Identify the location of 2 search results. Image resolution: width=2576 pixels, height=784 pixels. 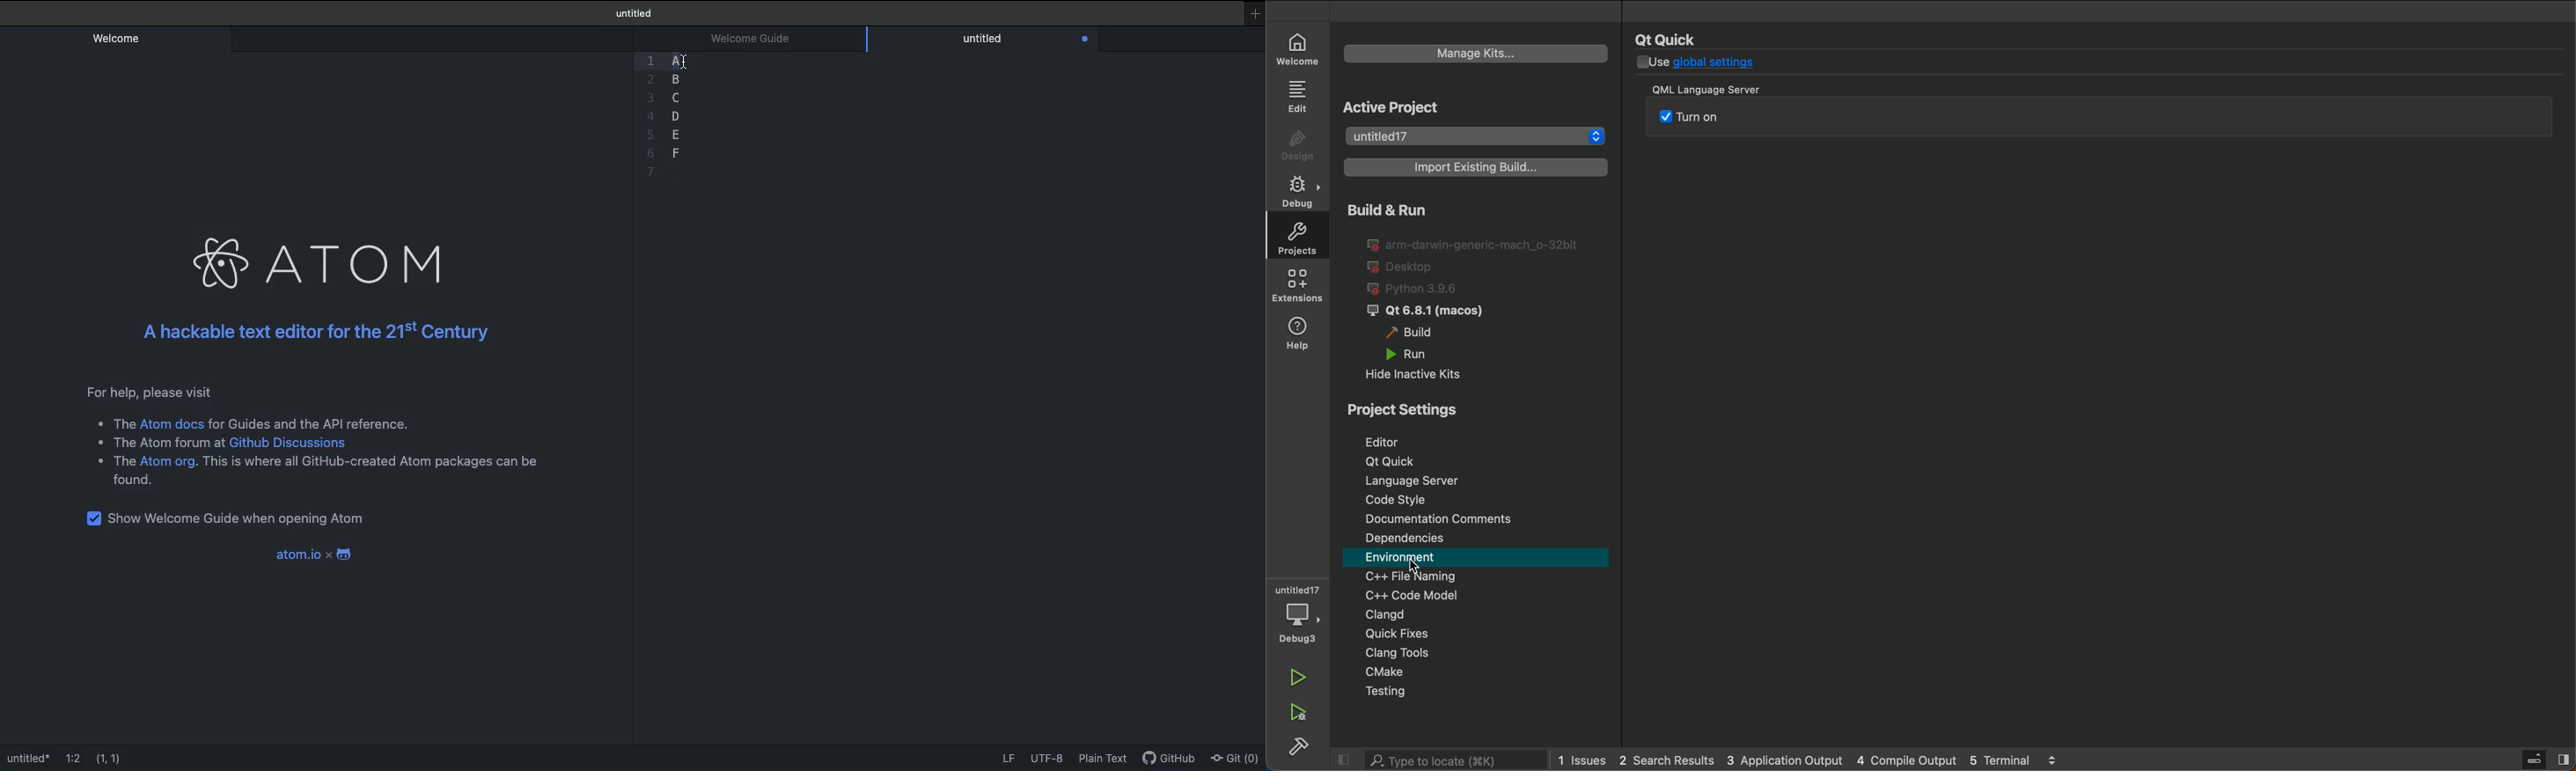
(1667, 761).